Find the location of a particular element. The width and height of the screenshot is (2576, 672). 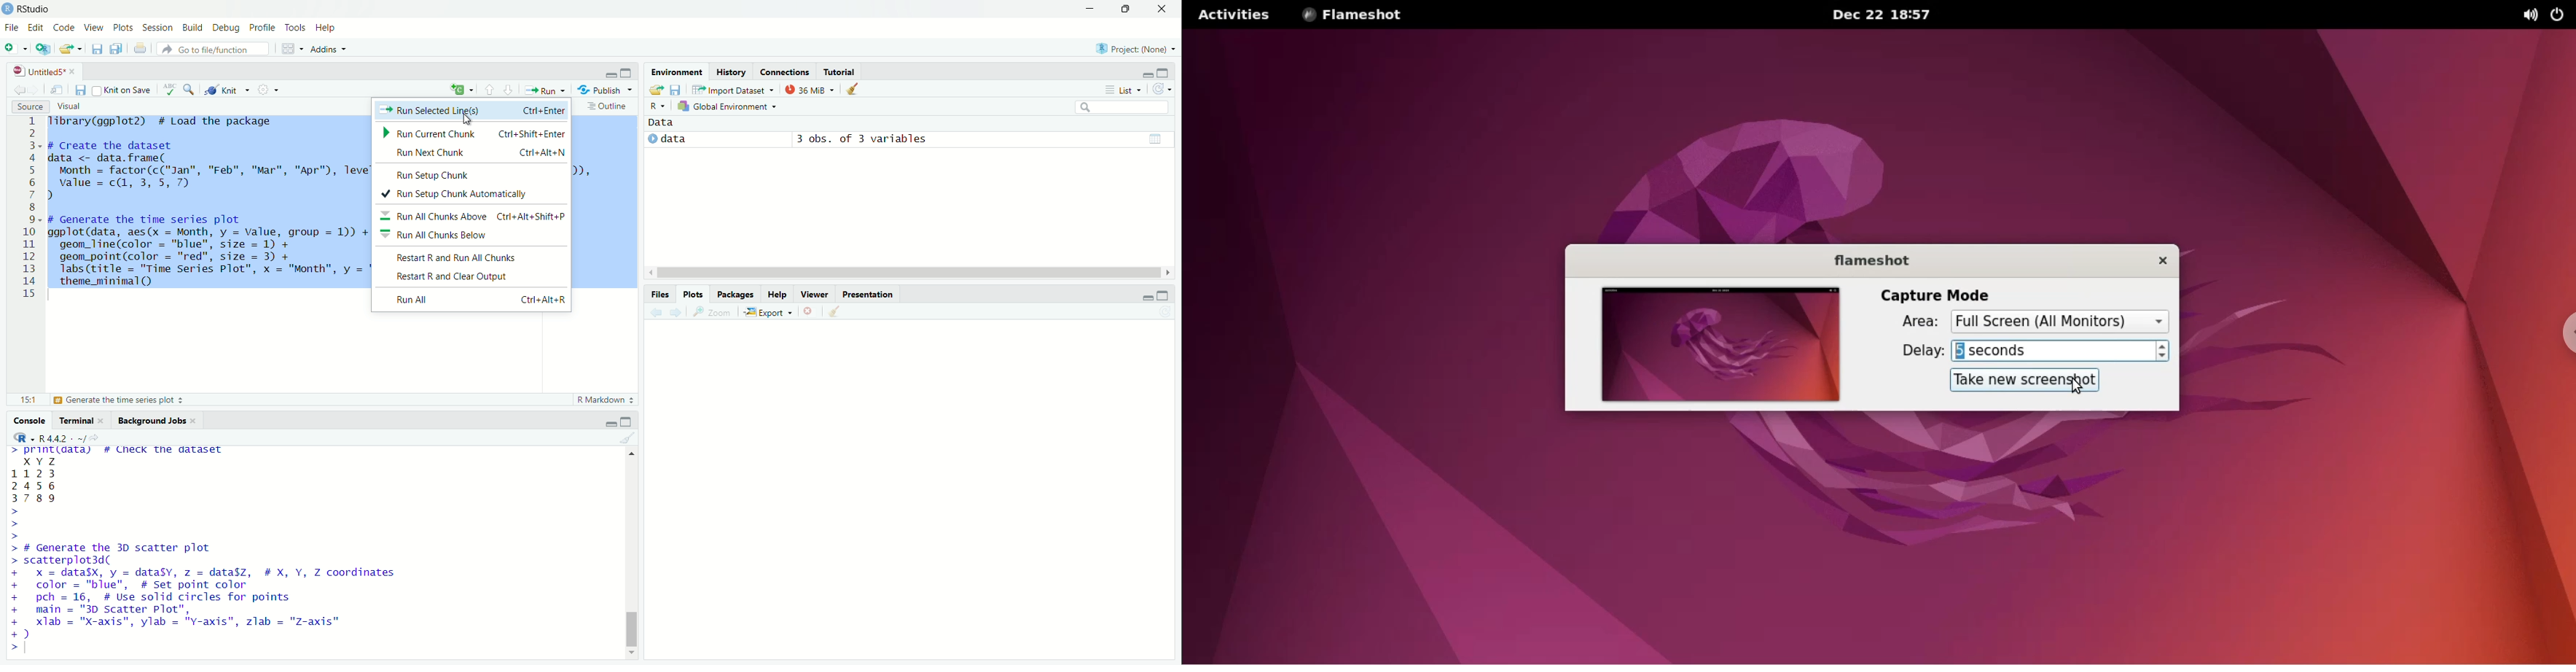

spell check is located at coordinates (167, 92).